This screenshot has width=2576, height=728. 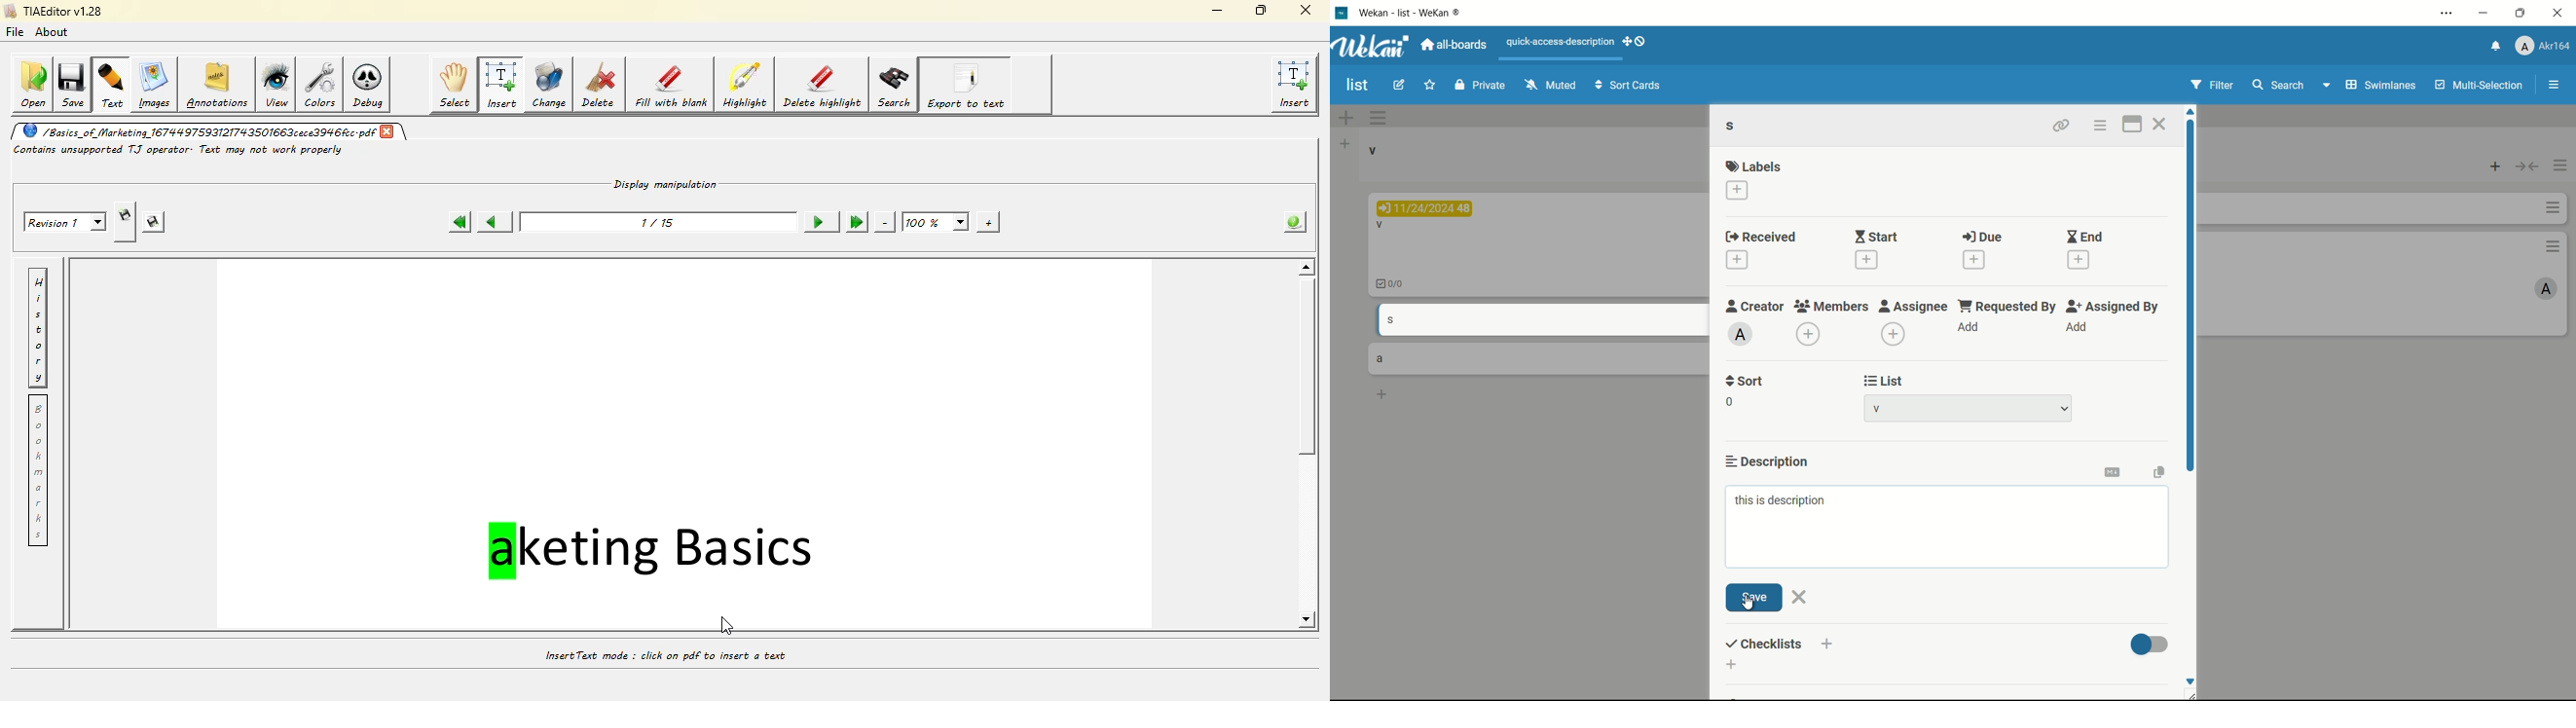 I want to click on add, so click(x=1969, y=327).